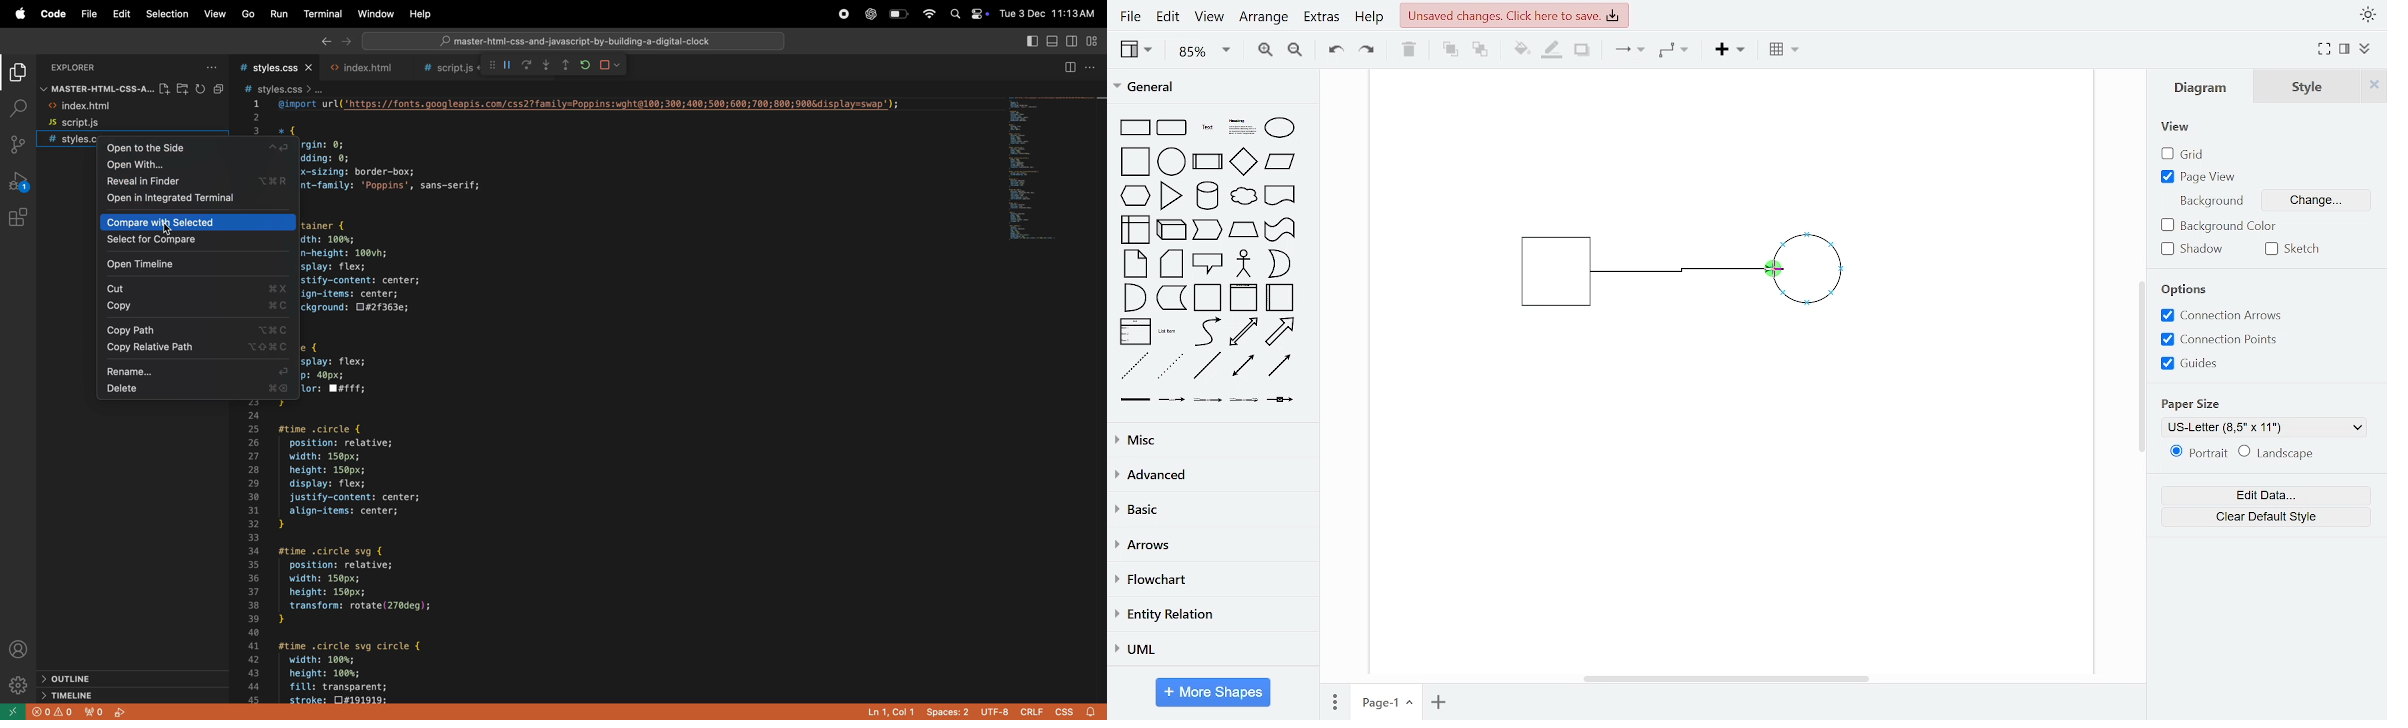 The height and width of the screenshot is (728, 2408). Describe the element at coordinates (2190, 290) in the screenshot. I see `options` at that location.